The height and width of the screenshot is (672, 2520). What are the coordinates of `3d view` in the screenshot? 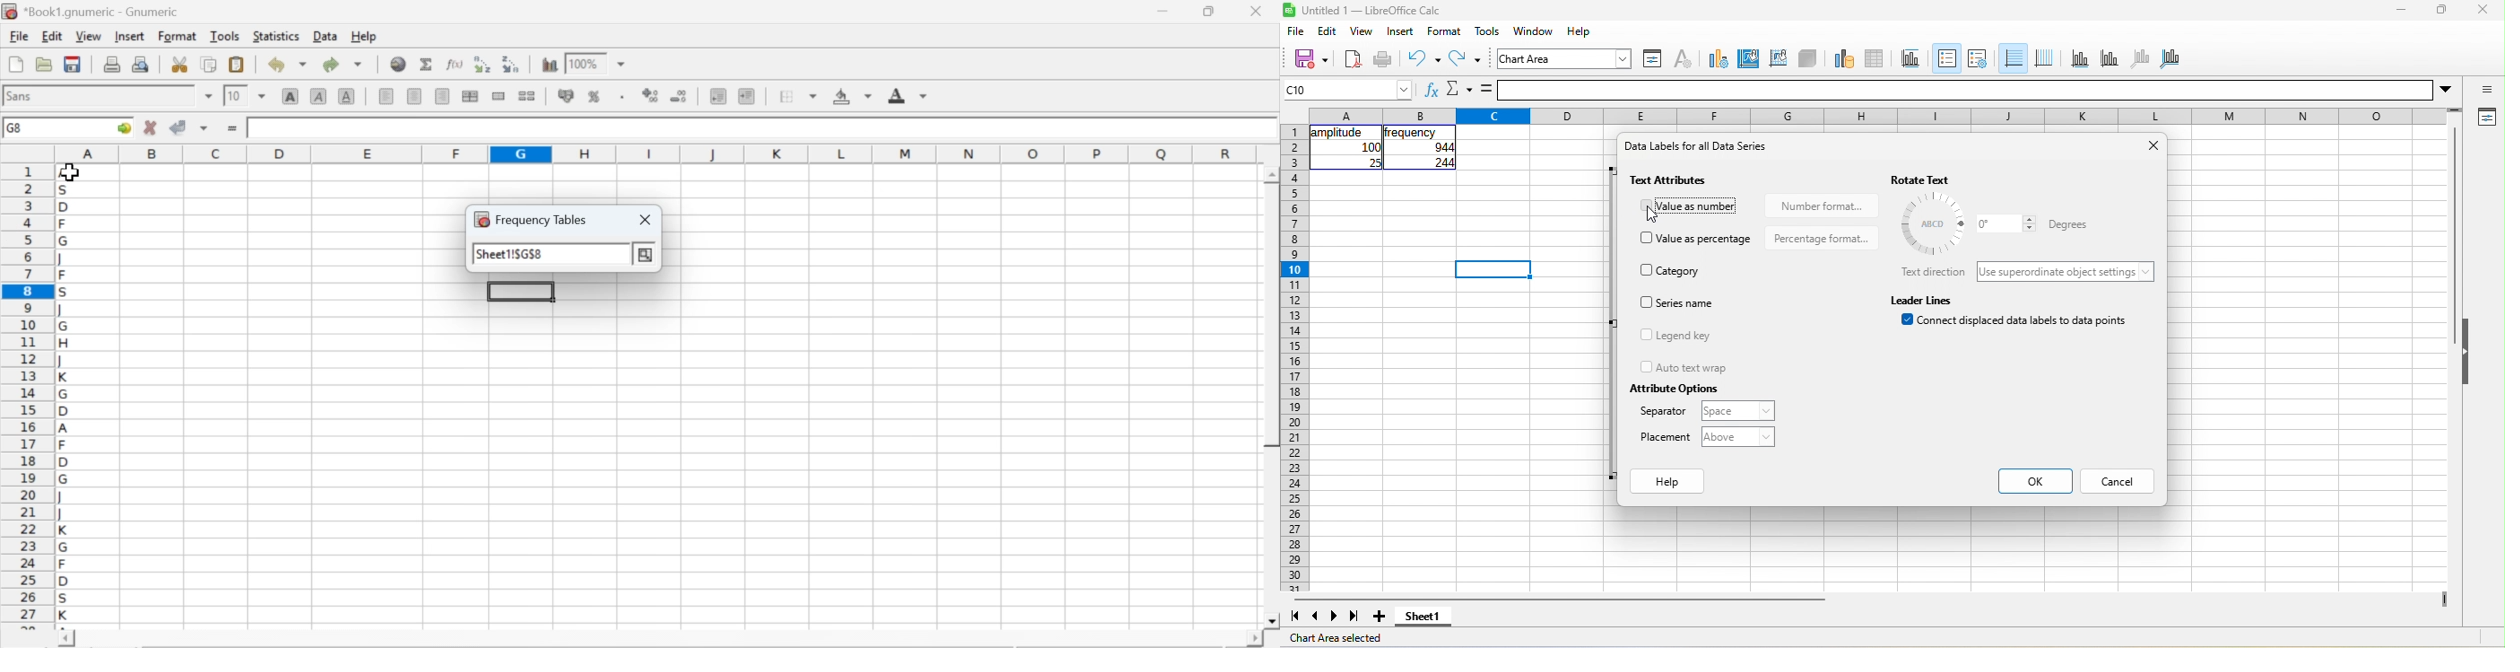 It's located at (1809, 57).